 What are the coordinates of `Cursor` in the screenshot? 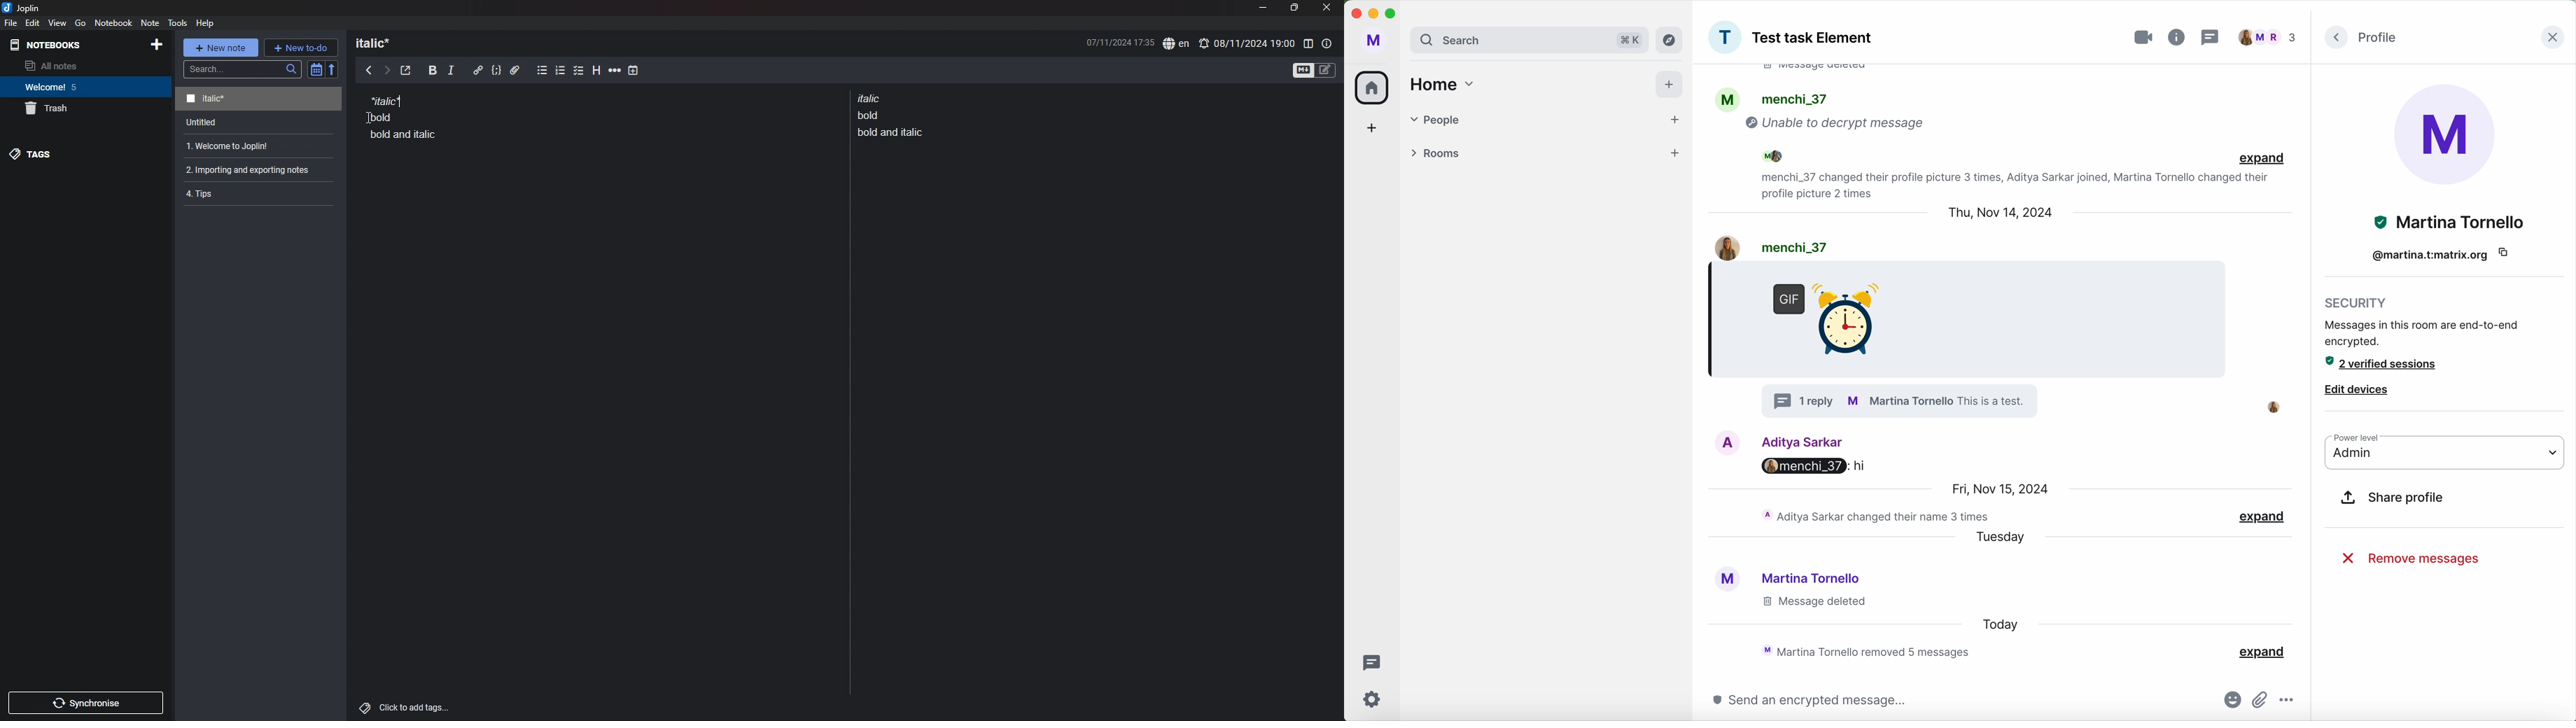 It's located at (369, 115).